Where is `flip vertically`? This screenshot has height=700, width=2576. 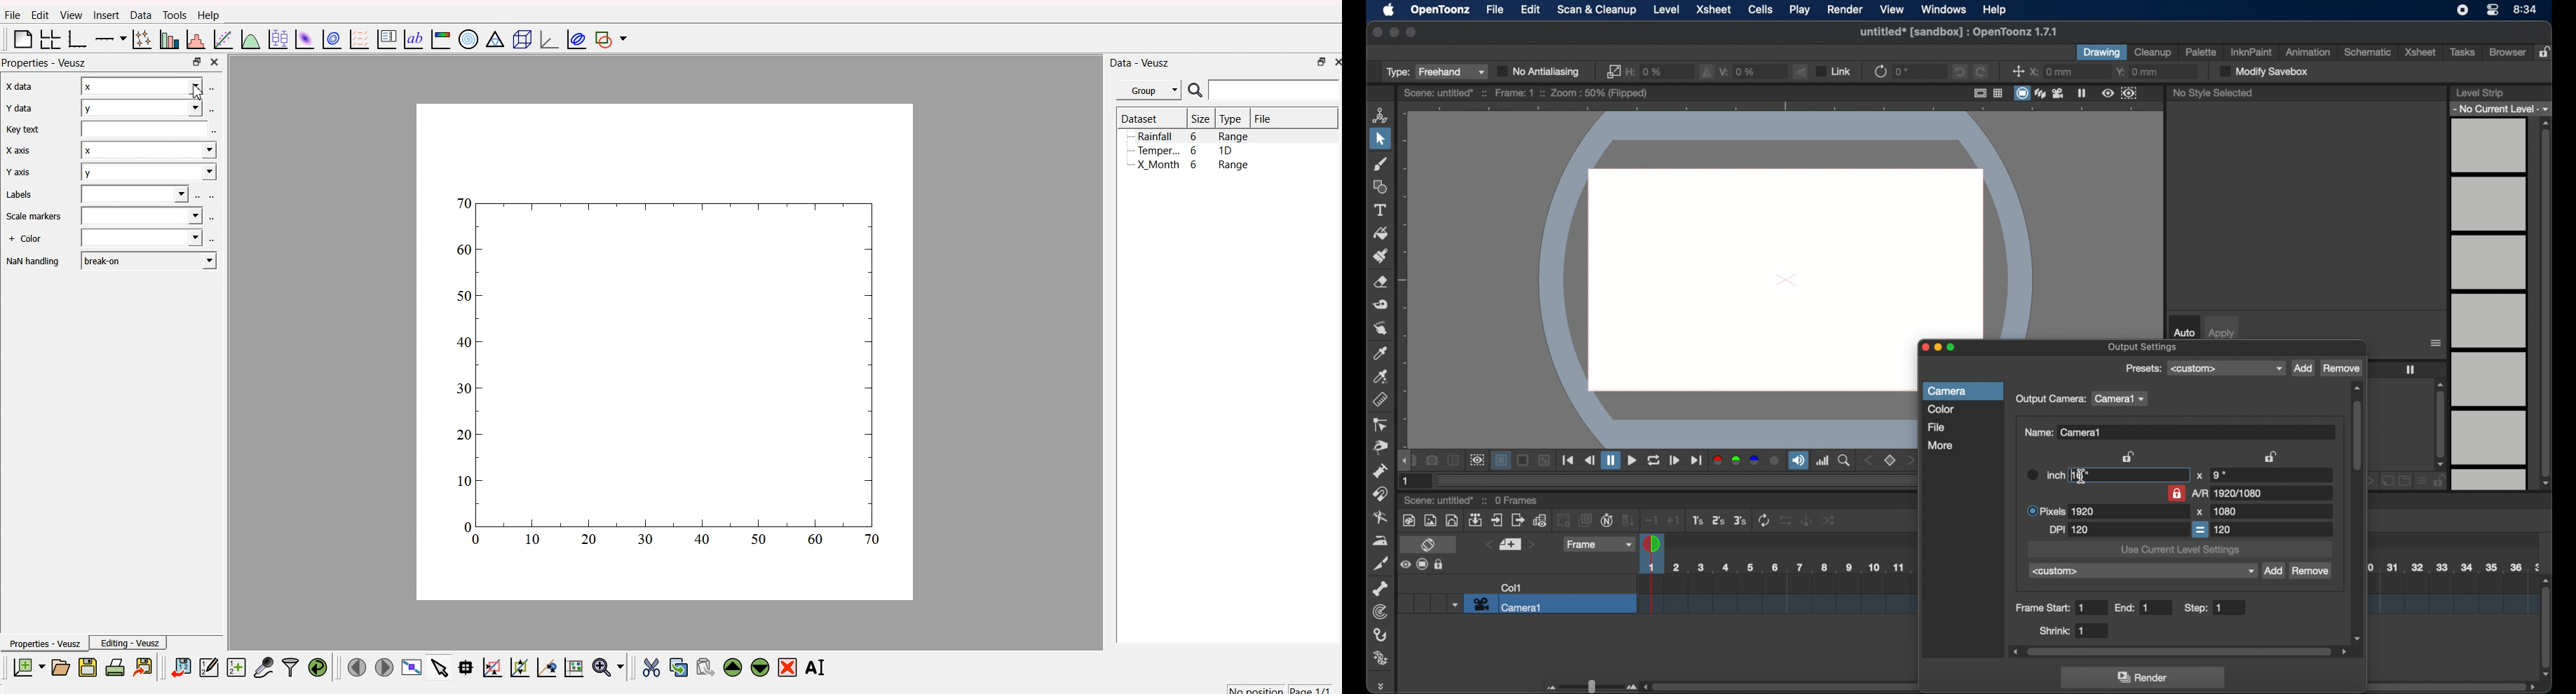 flip vertically is located at coordinates (1802, 71).